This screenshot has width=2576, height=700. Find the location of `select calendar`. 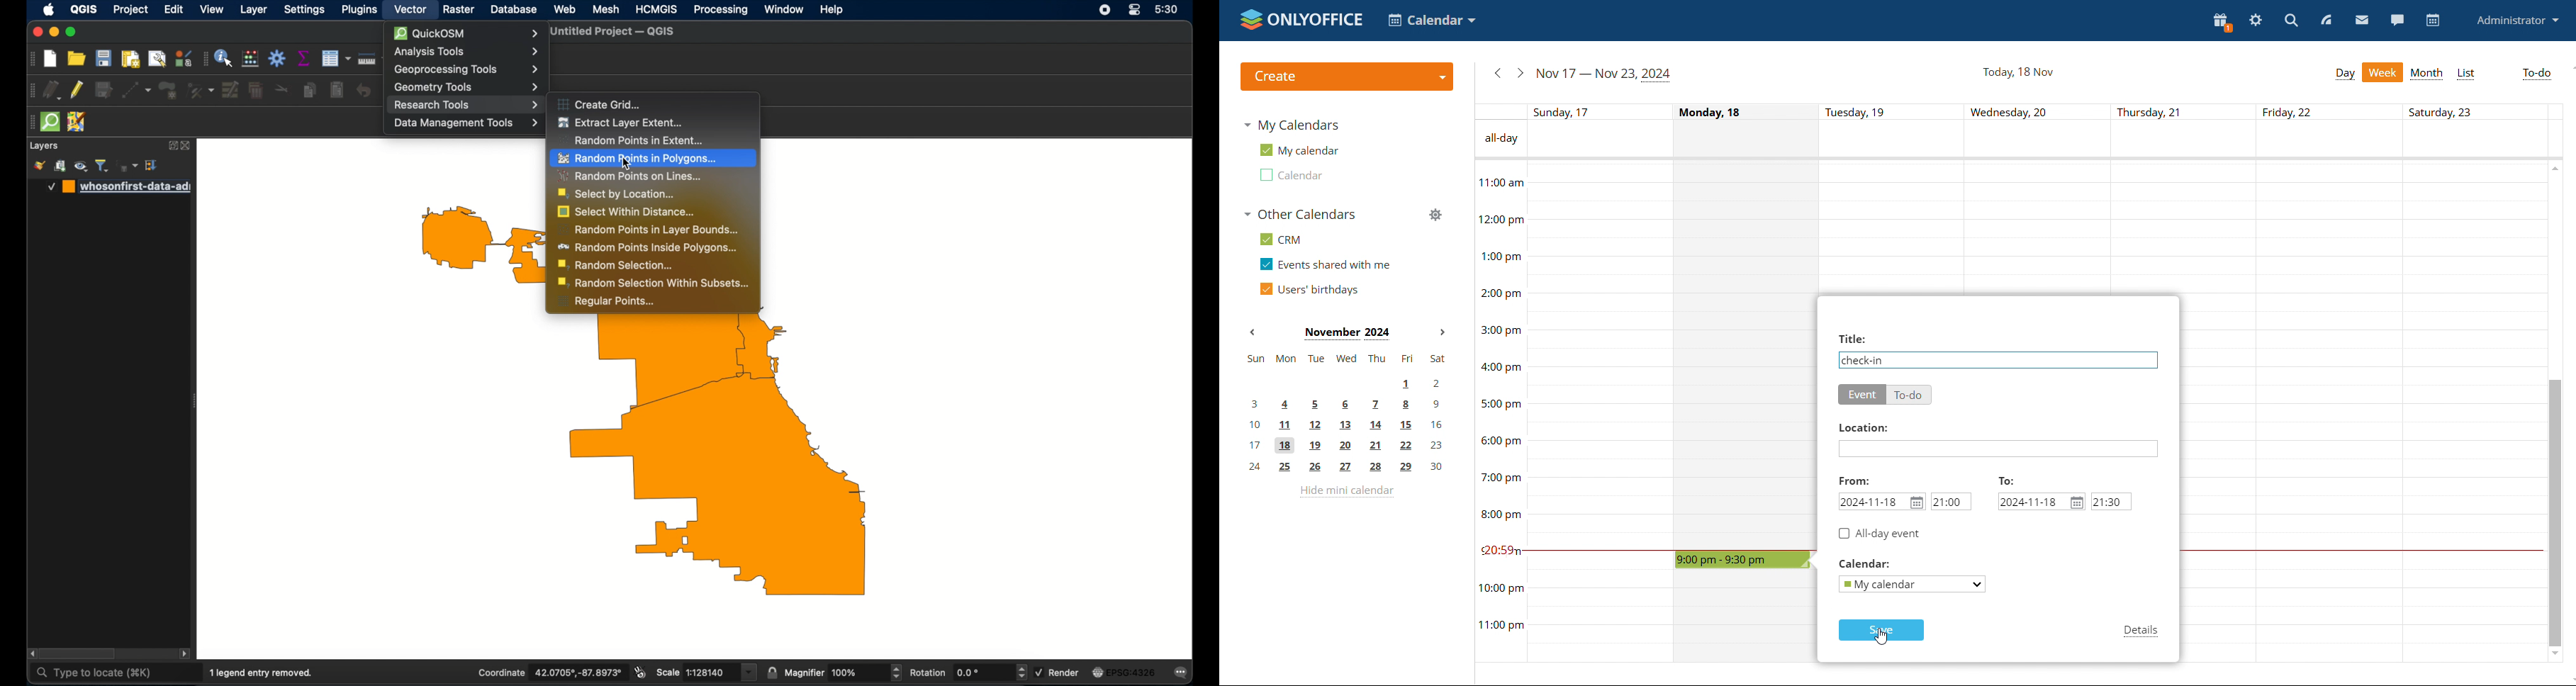

select calendar is located at coordinates (1914, 585).